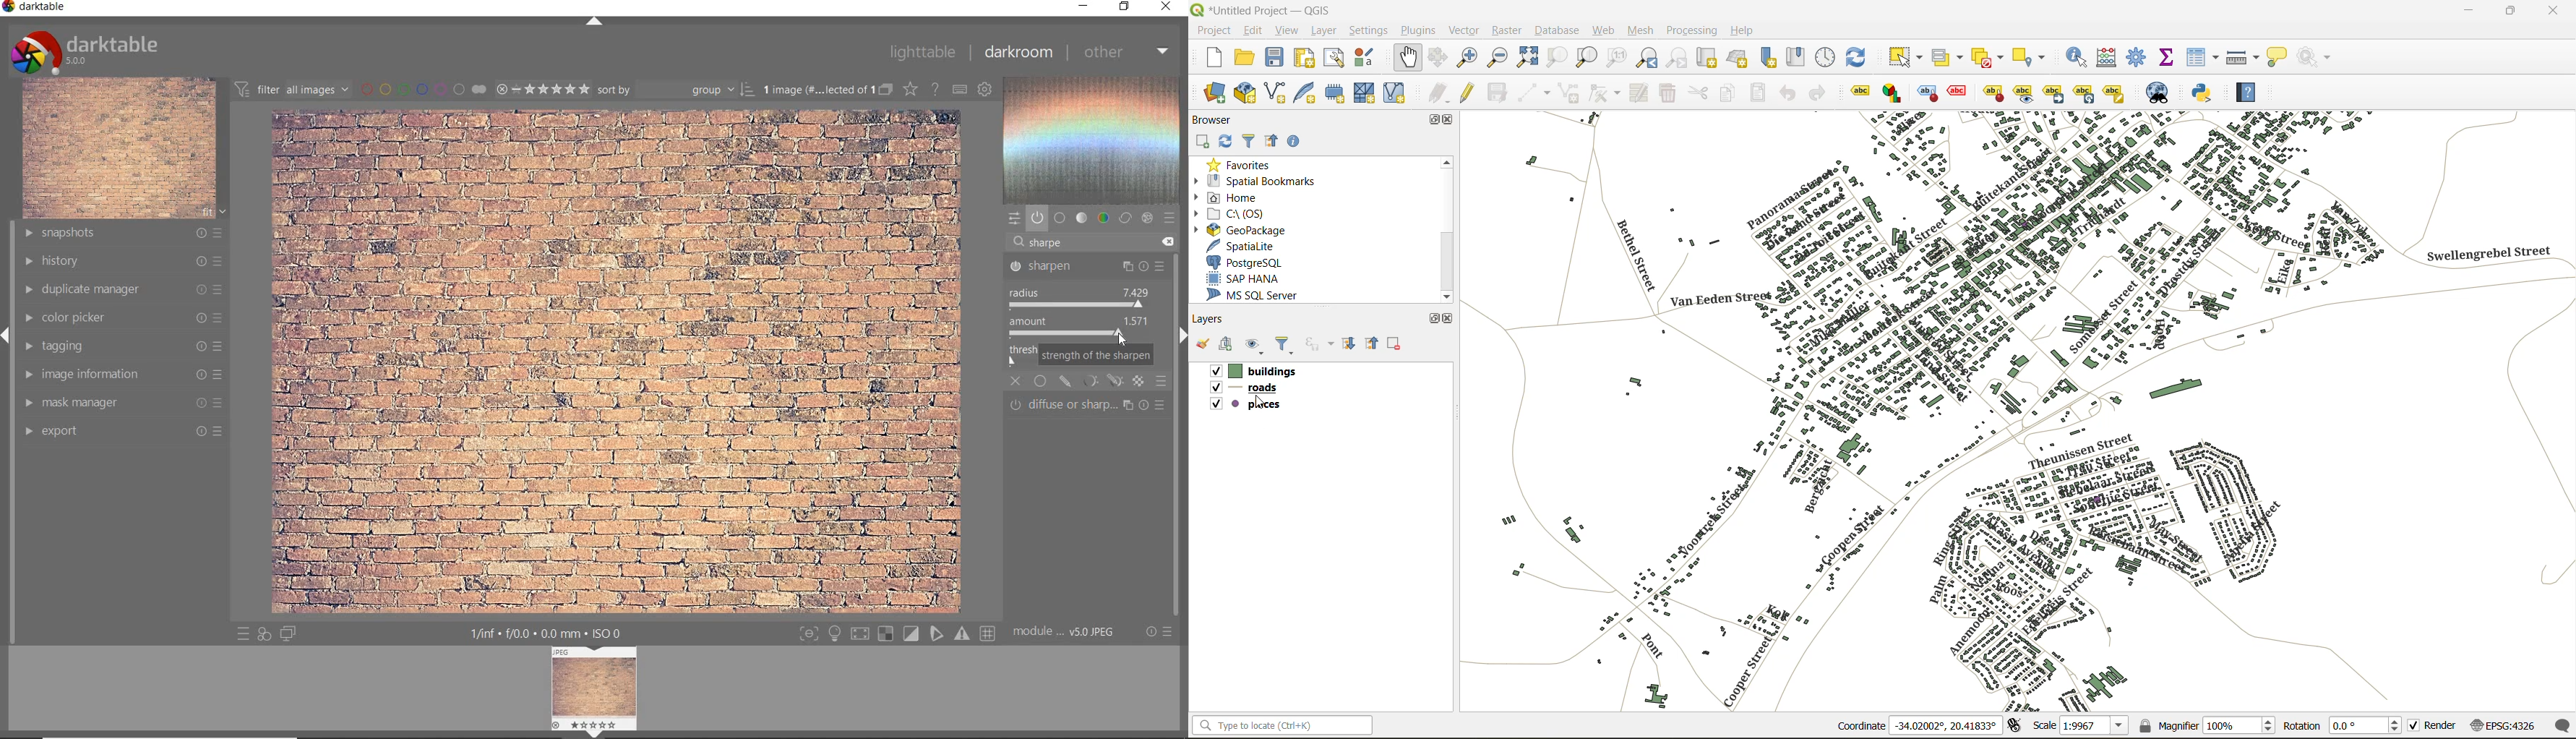  Describe the element at coordinates (1815, 94) in the screenshot. I see `redo` at that location.